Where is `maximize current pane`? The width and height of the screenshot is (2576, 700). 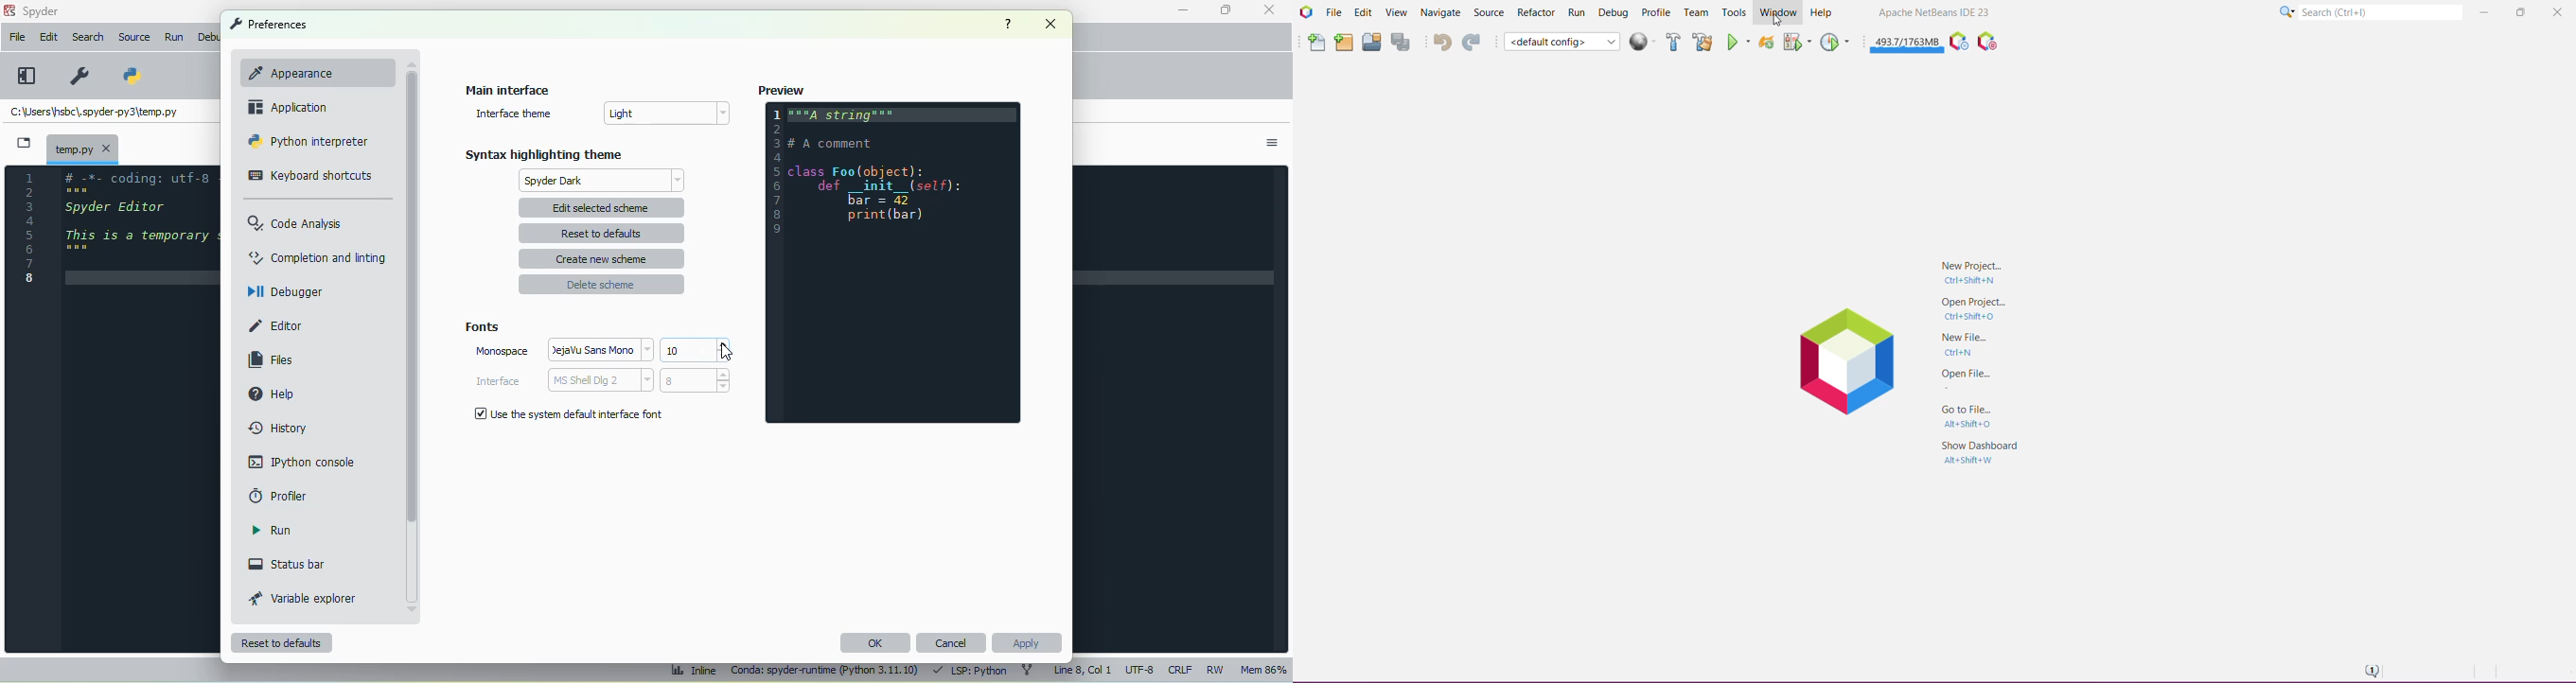 maximize current pane is located at coordinates (27, 76).